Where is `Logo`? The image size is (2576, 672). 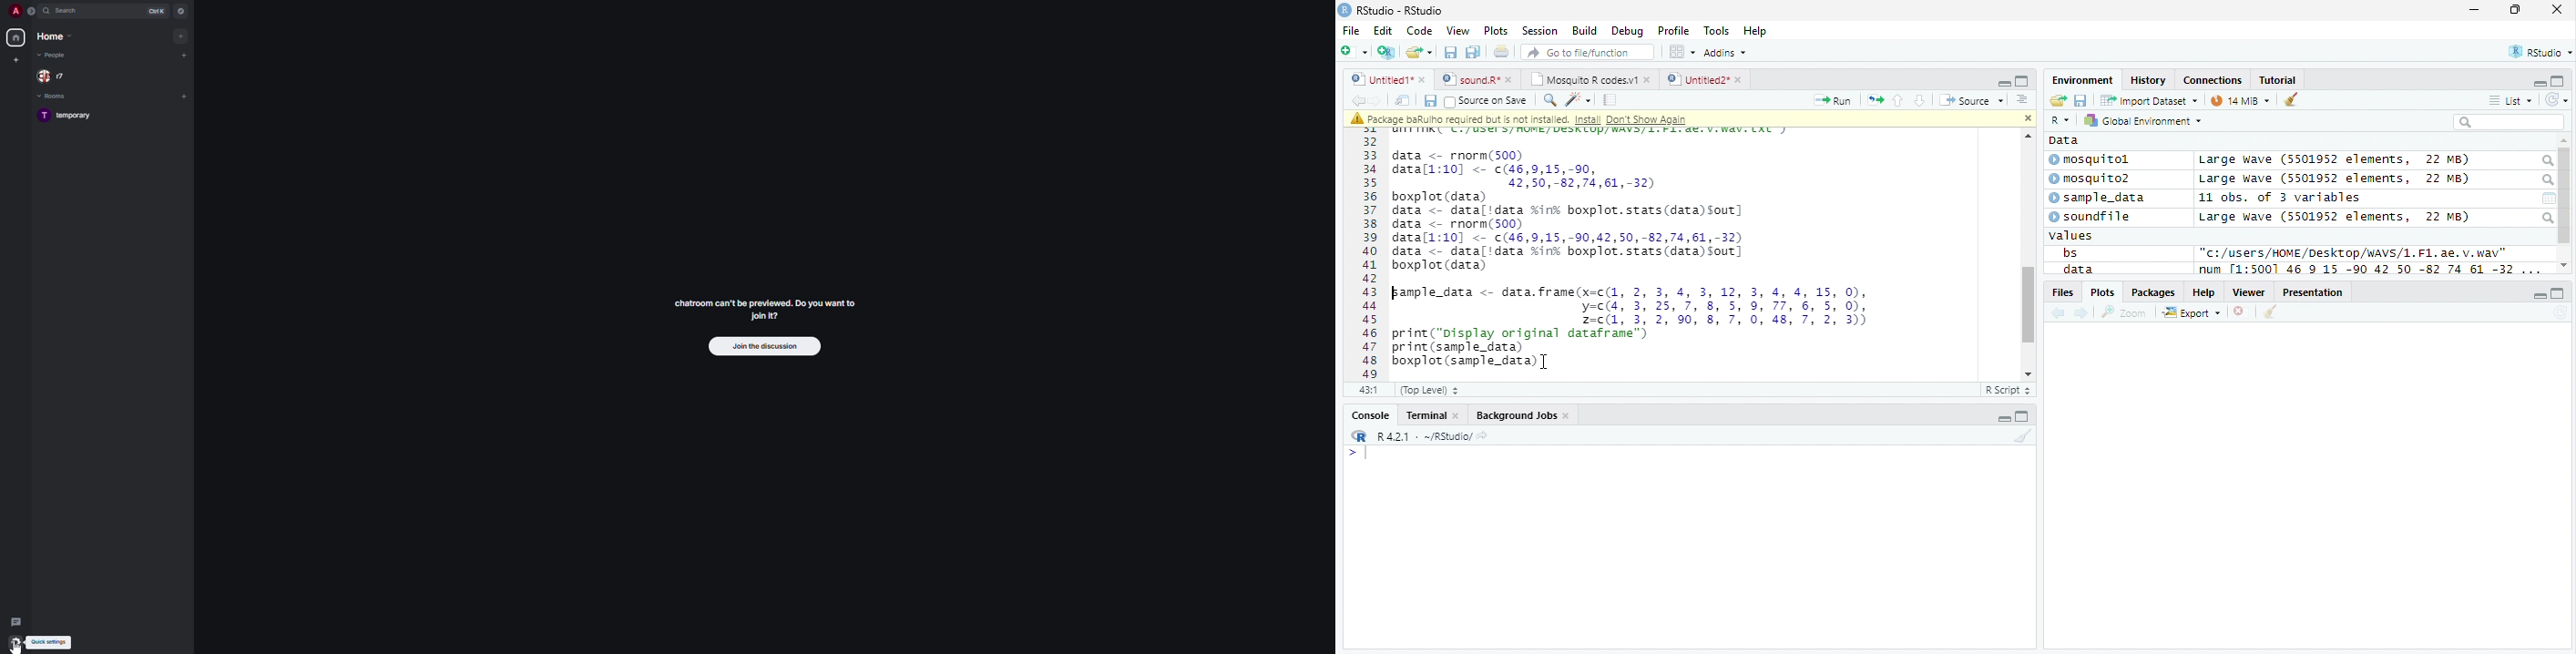 Logo is located at coordinates (1345, 10).